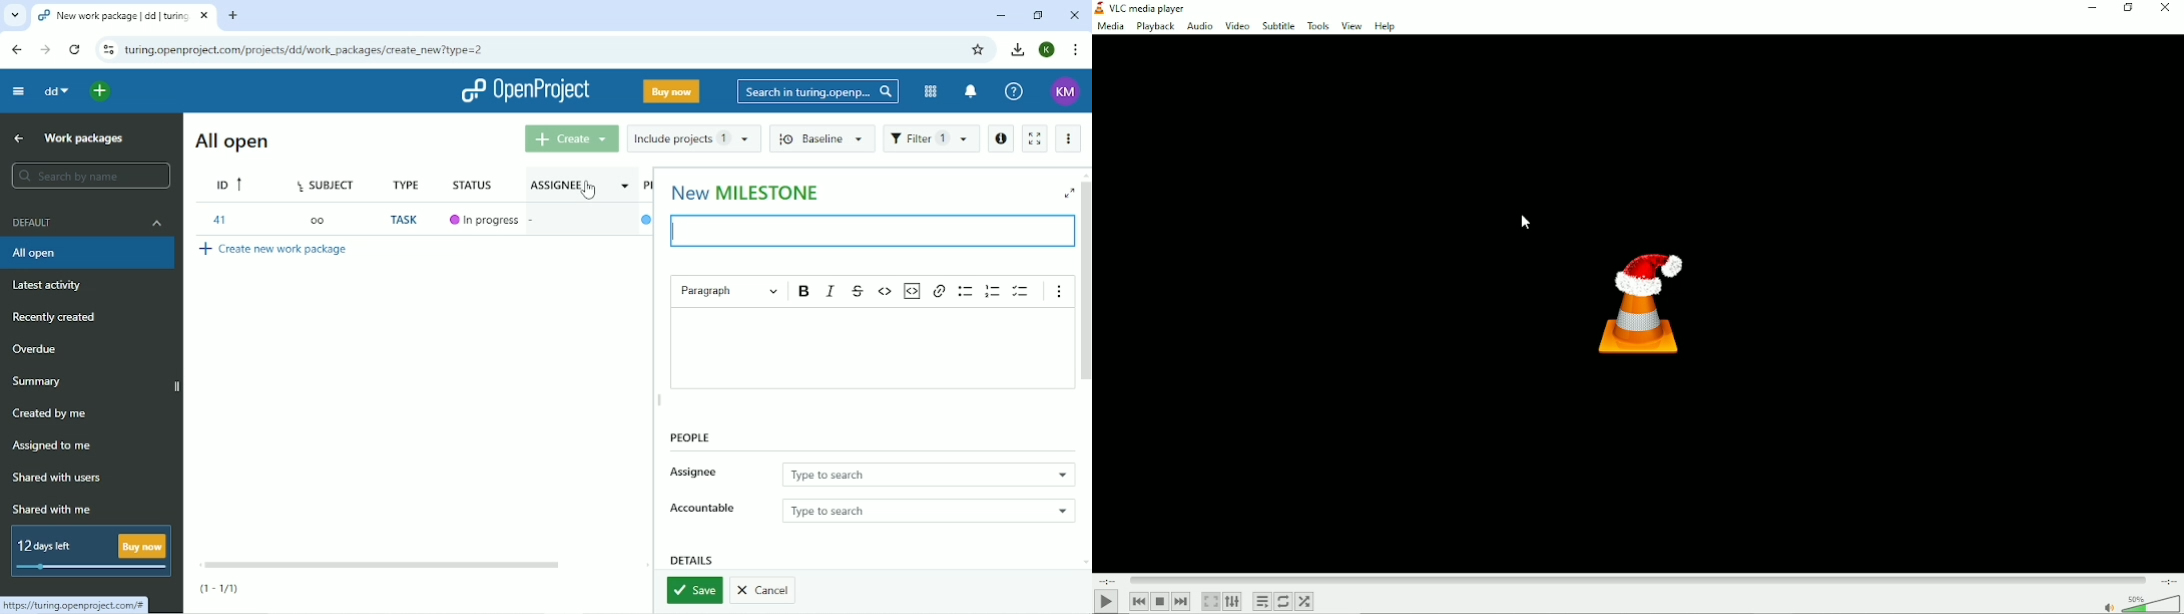  I want to click on Create new work package, so click(274, 248).